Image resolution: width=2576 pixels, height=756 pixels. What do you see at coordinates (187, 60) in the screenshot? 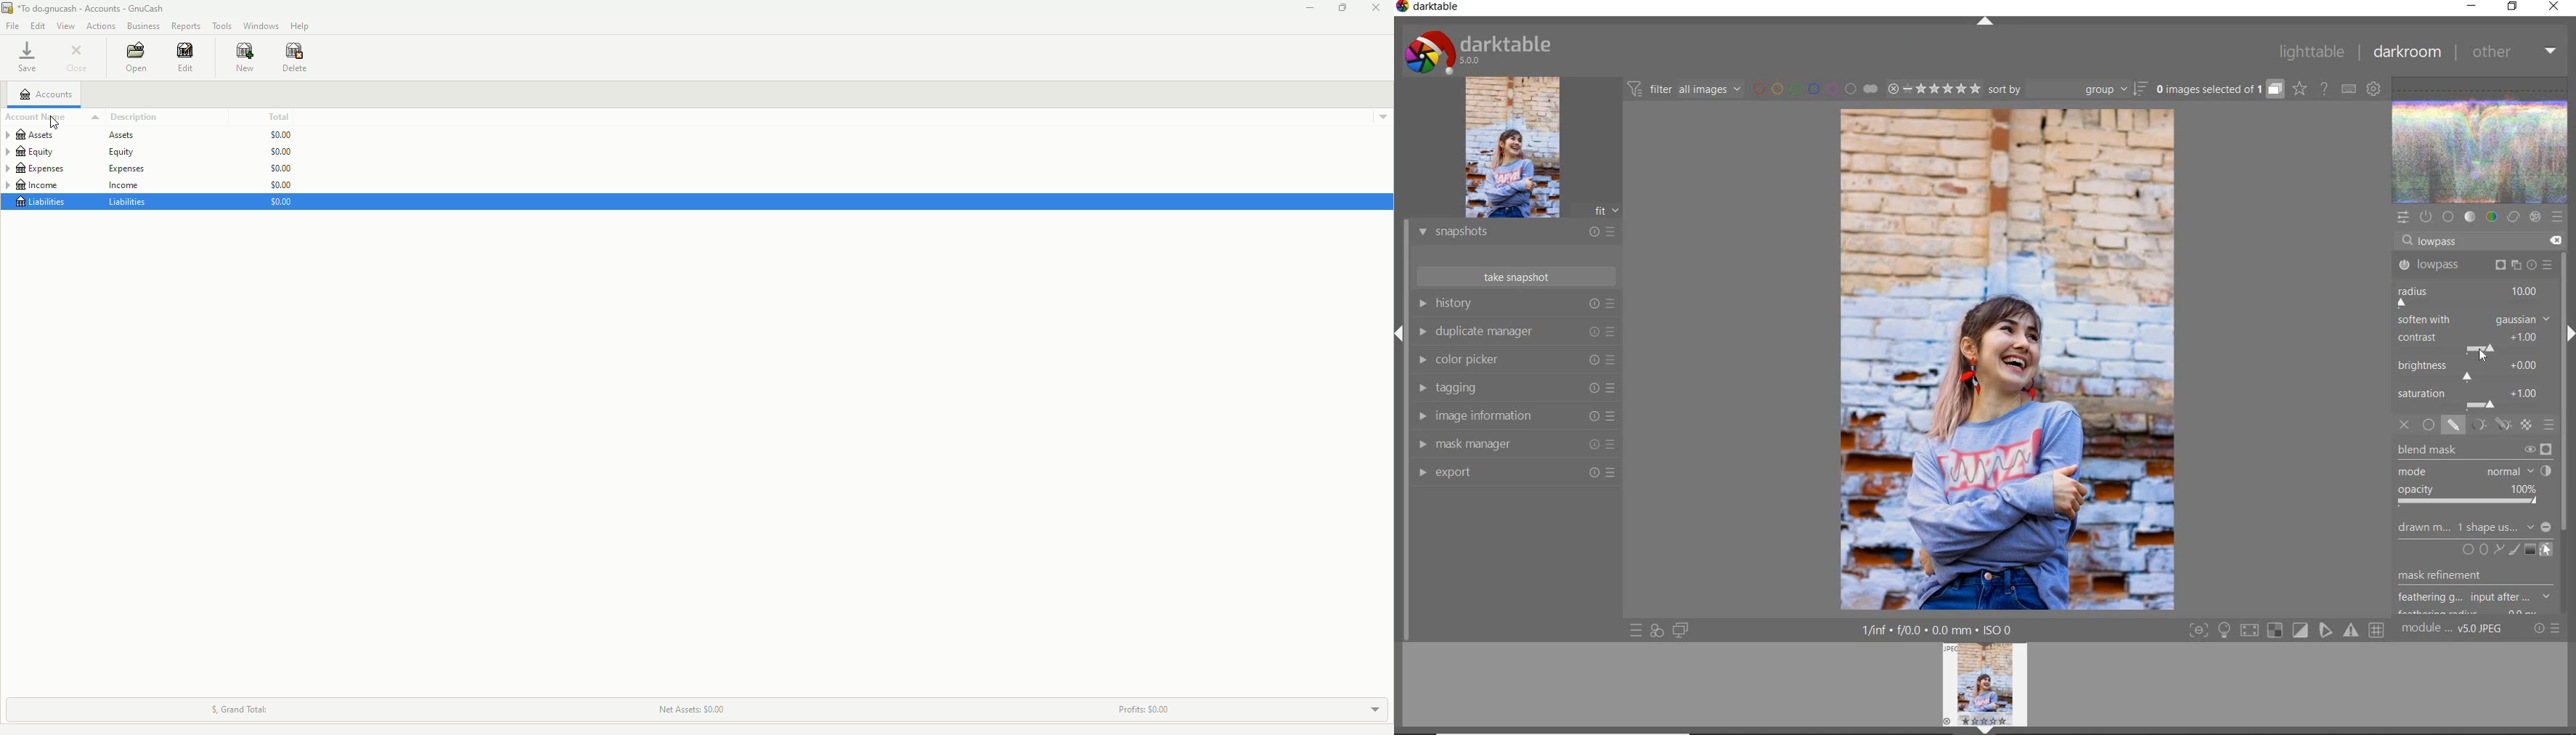
I see `Edit` at bounding box center [187, 60].